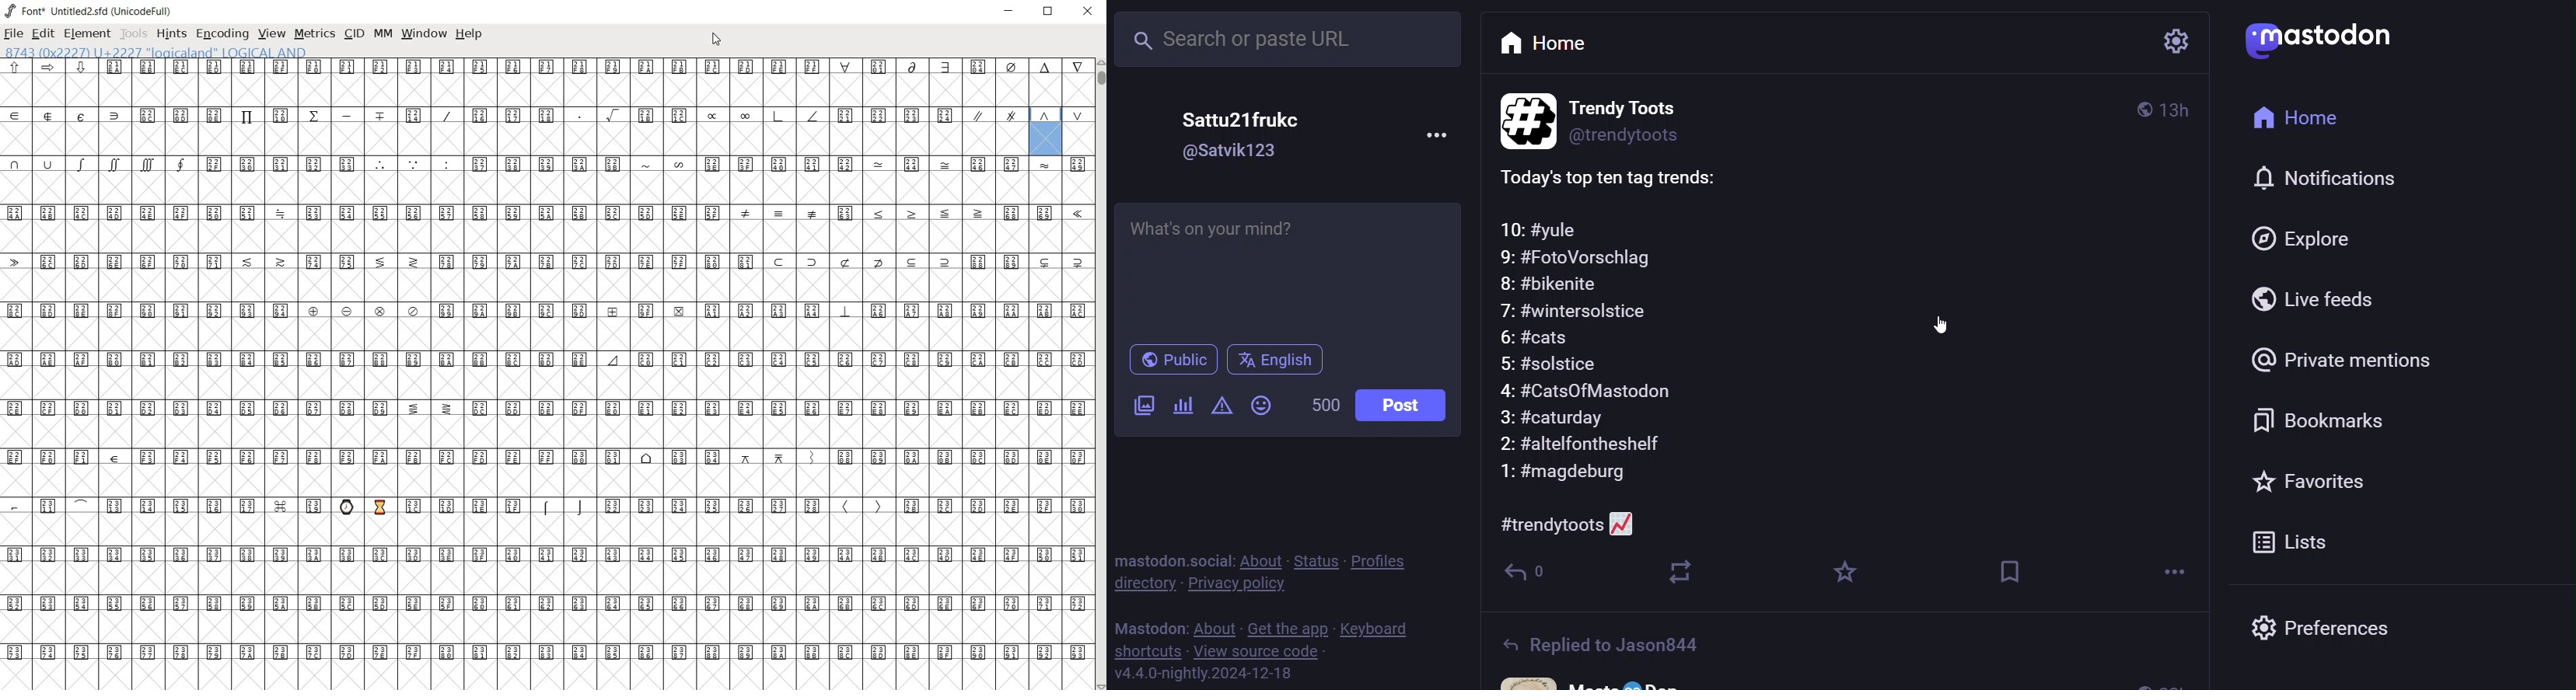 This screenshot has height=700, width=2576. What do you see at coordinates (1685, 572) in the screenshot?
I see `boost` at bounding box center [1685, 572].